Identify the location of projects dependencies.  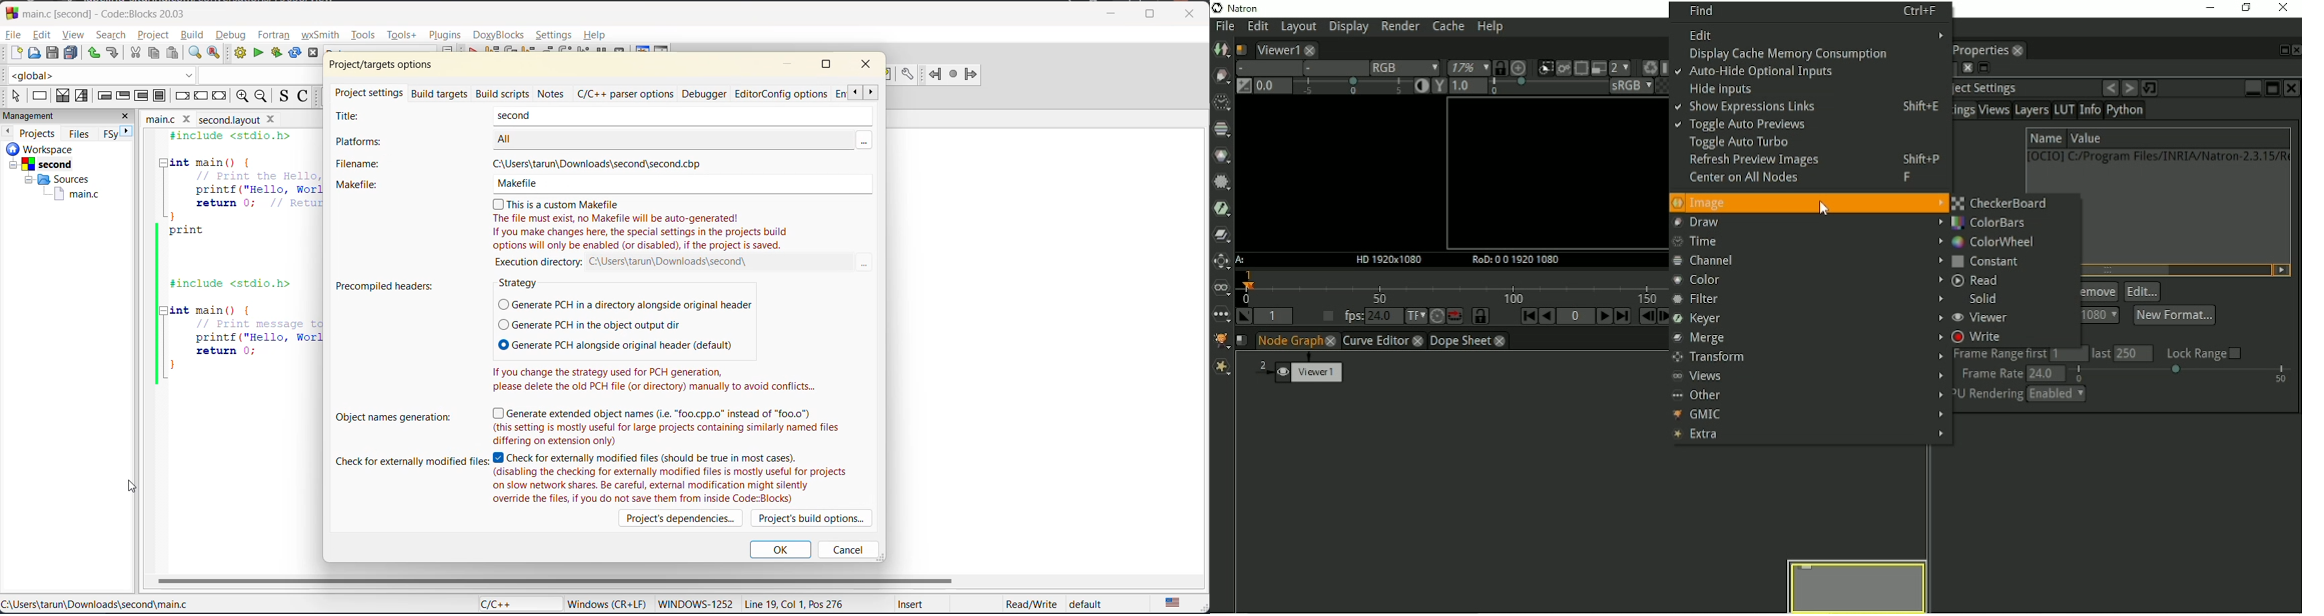
(672, 520).